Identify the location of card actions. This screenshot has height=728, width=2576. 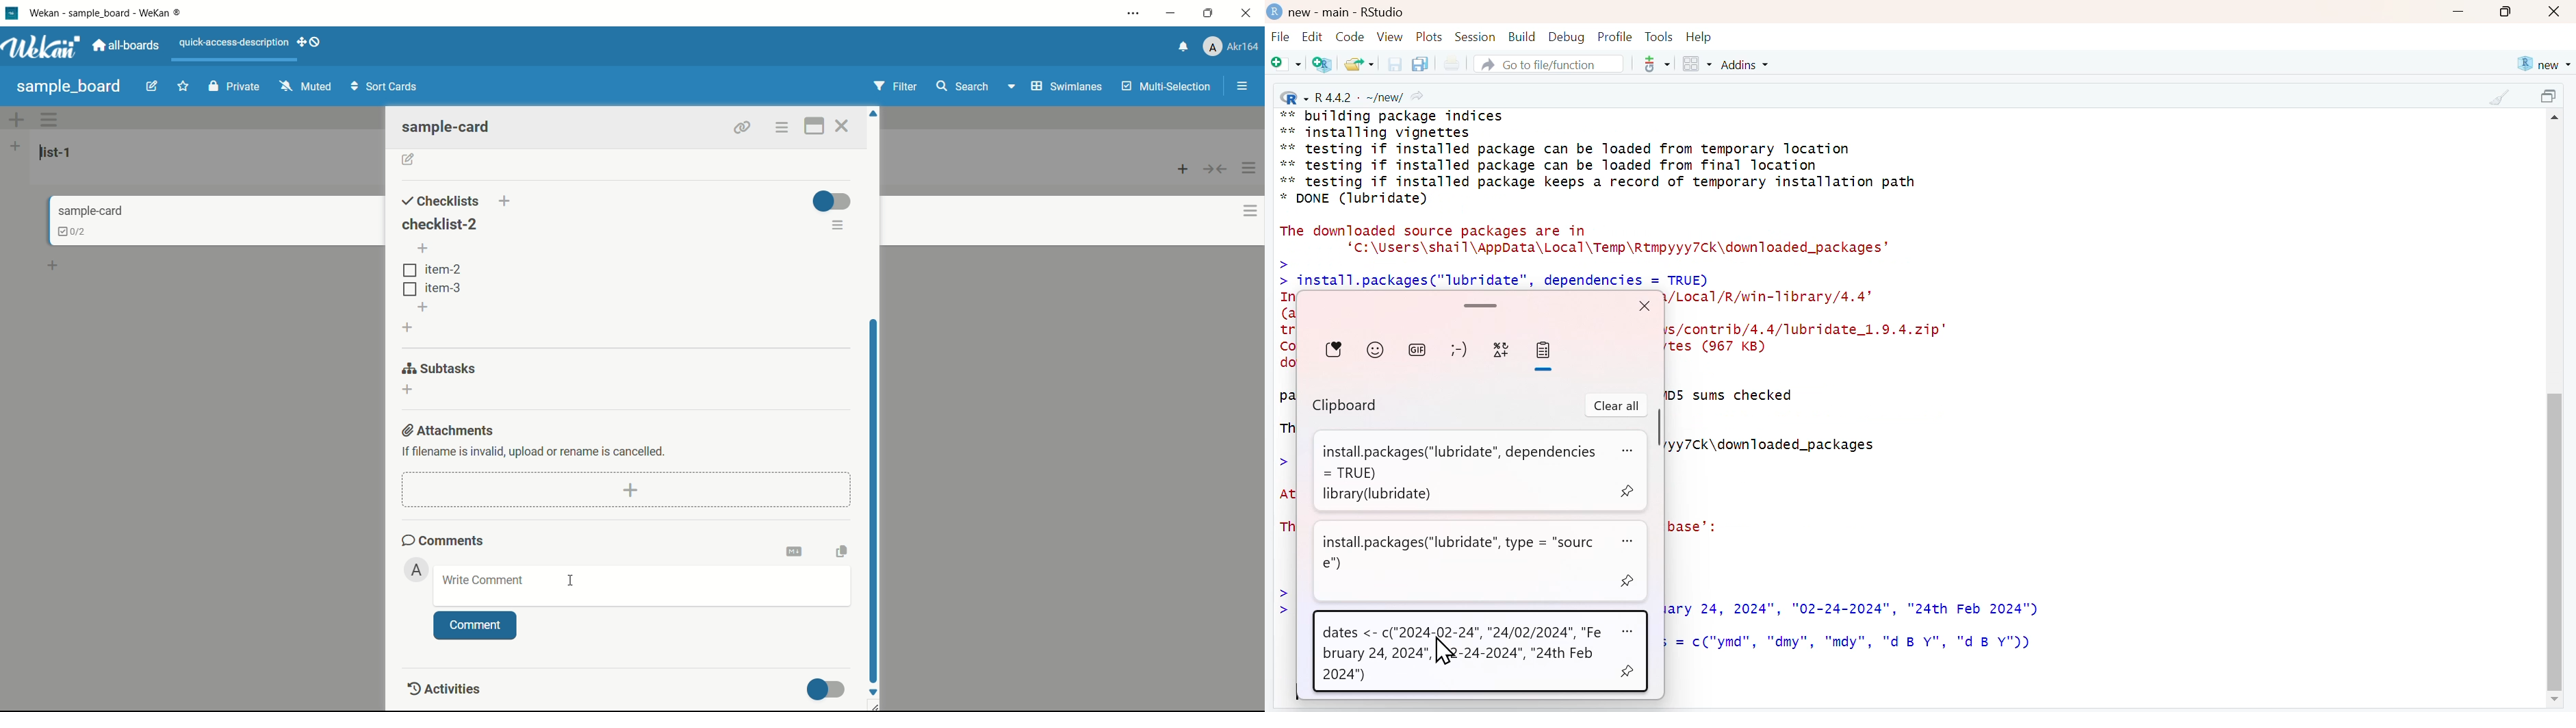
(1241, 212).